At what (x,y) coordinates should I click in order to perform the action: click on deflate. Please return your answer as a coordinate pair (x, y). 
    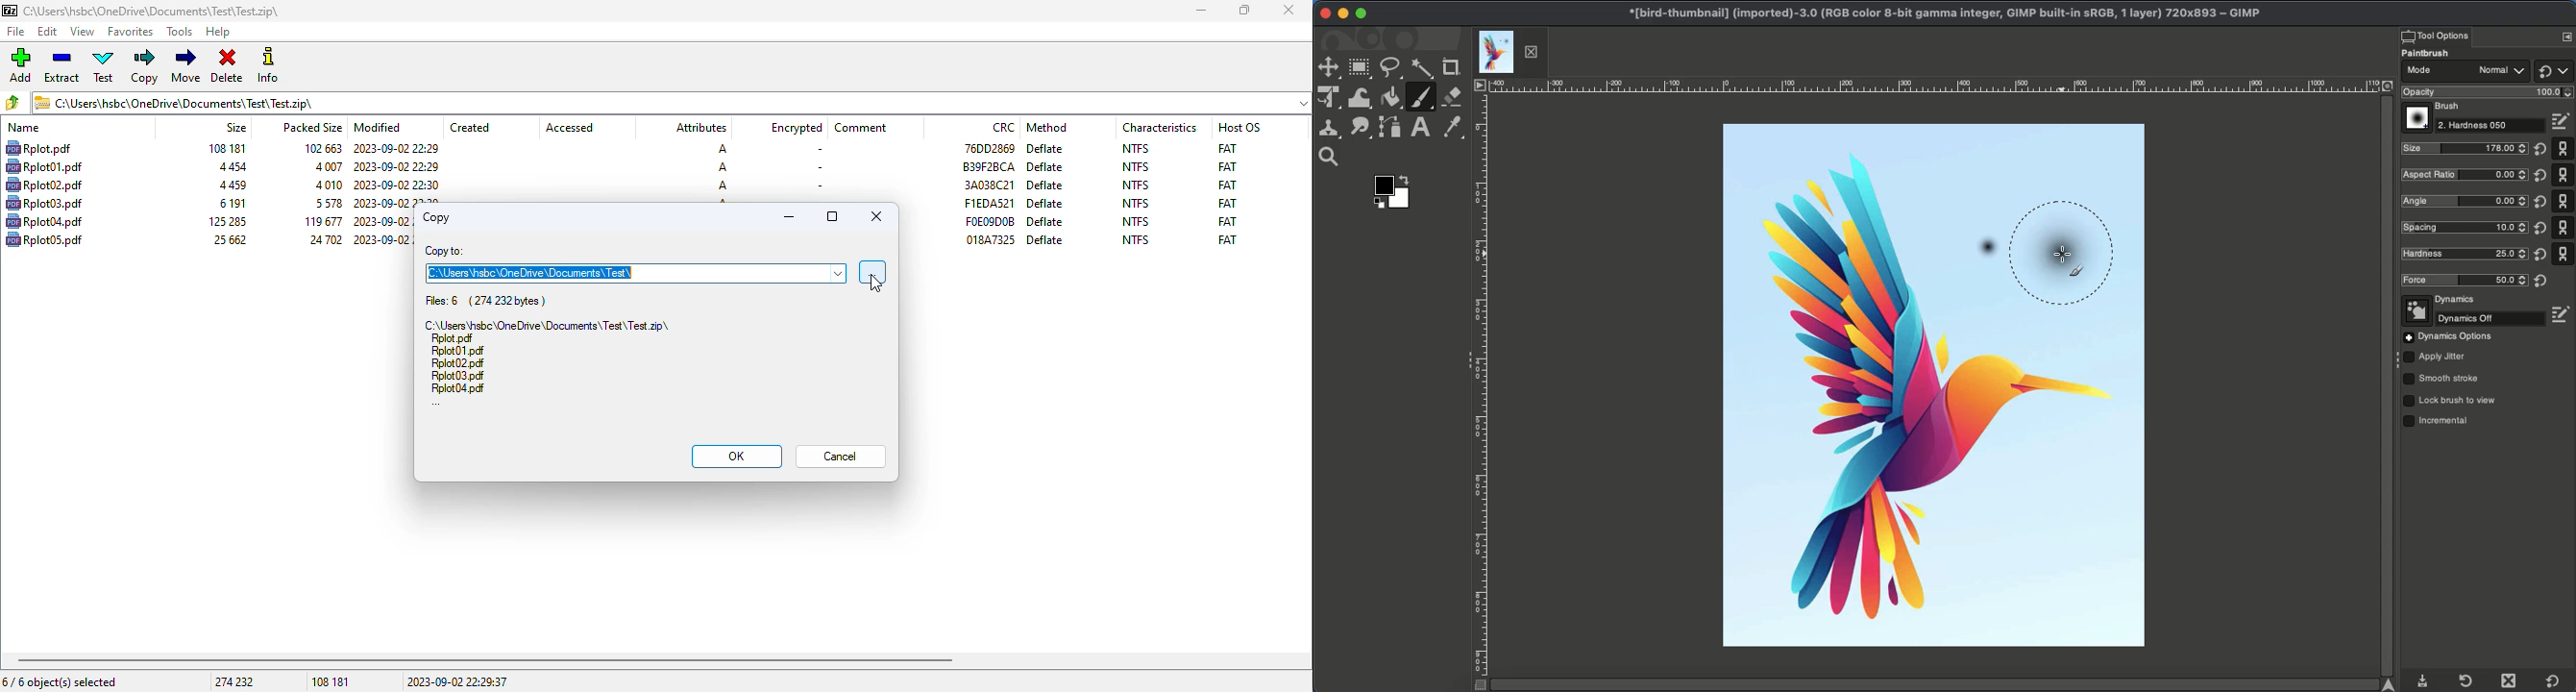
    Looking at the image, I should click on (1045, 239).